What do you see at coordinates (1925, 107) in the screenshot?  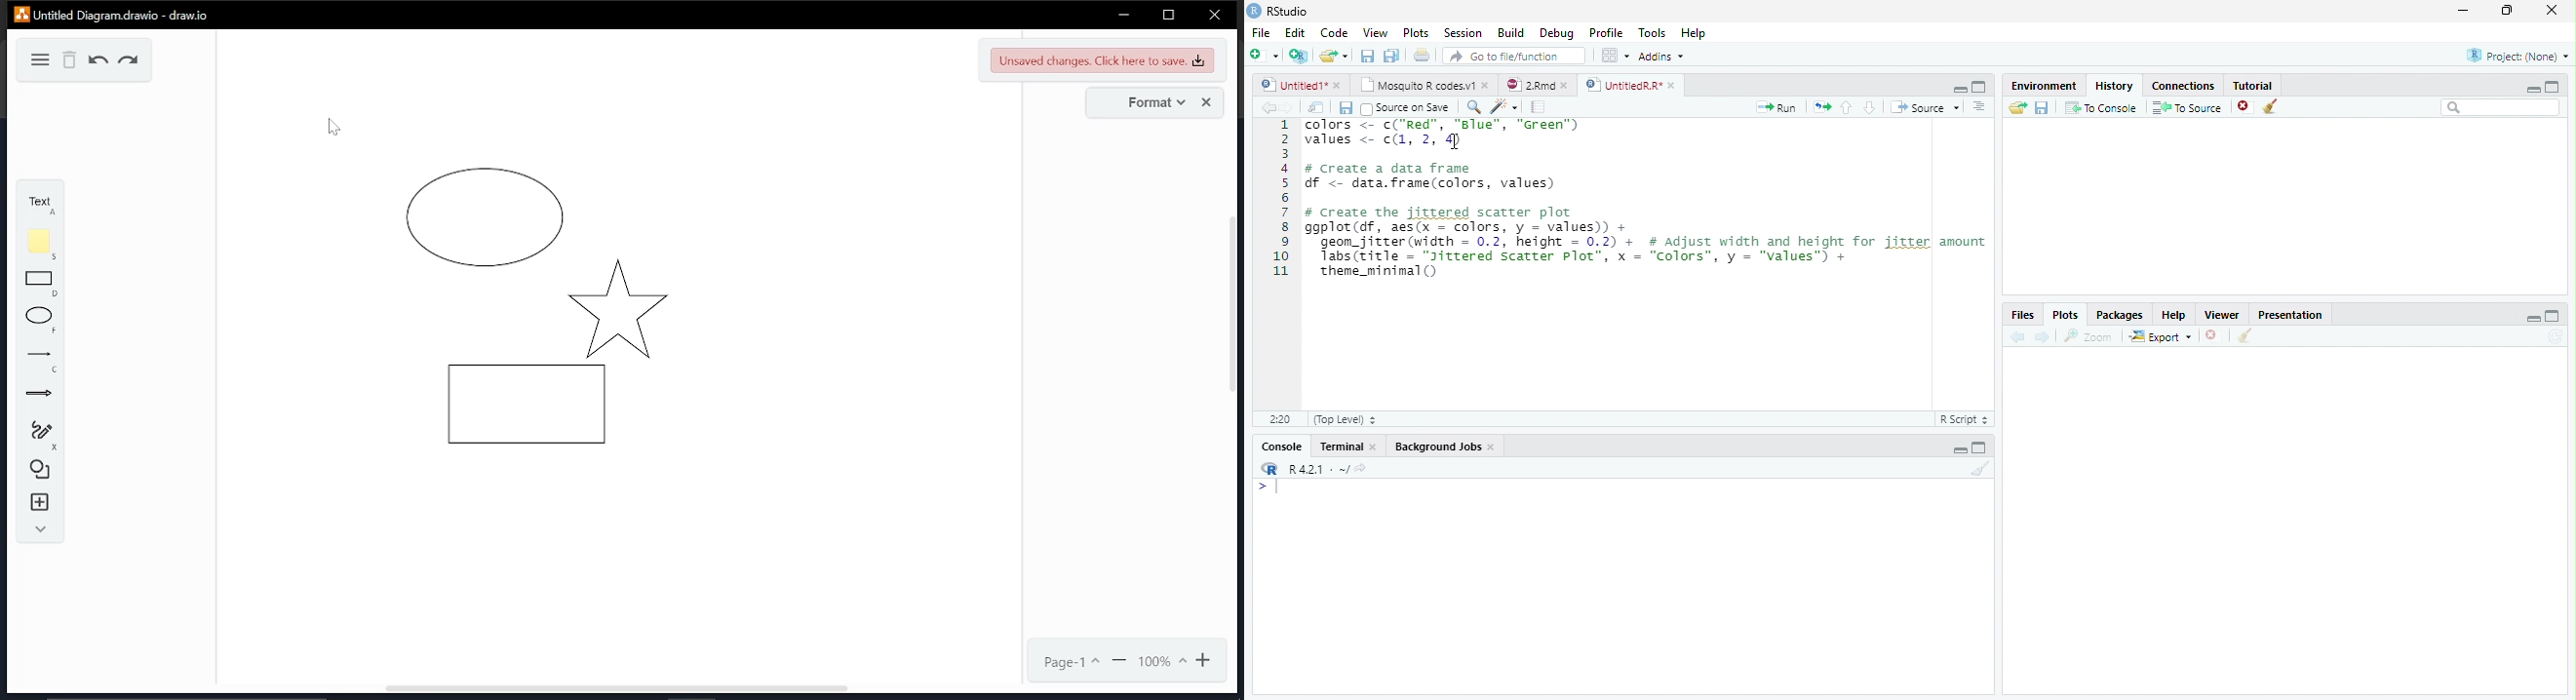 I see `Source` at bounding box center [1925, 107].